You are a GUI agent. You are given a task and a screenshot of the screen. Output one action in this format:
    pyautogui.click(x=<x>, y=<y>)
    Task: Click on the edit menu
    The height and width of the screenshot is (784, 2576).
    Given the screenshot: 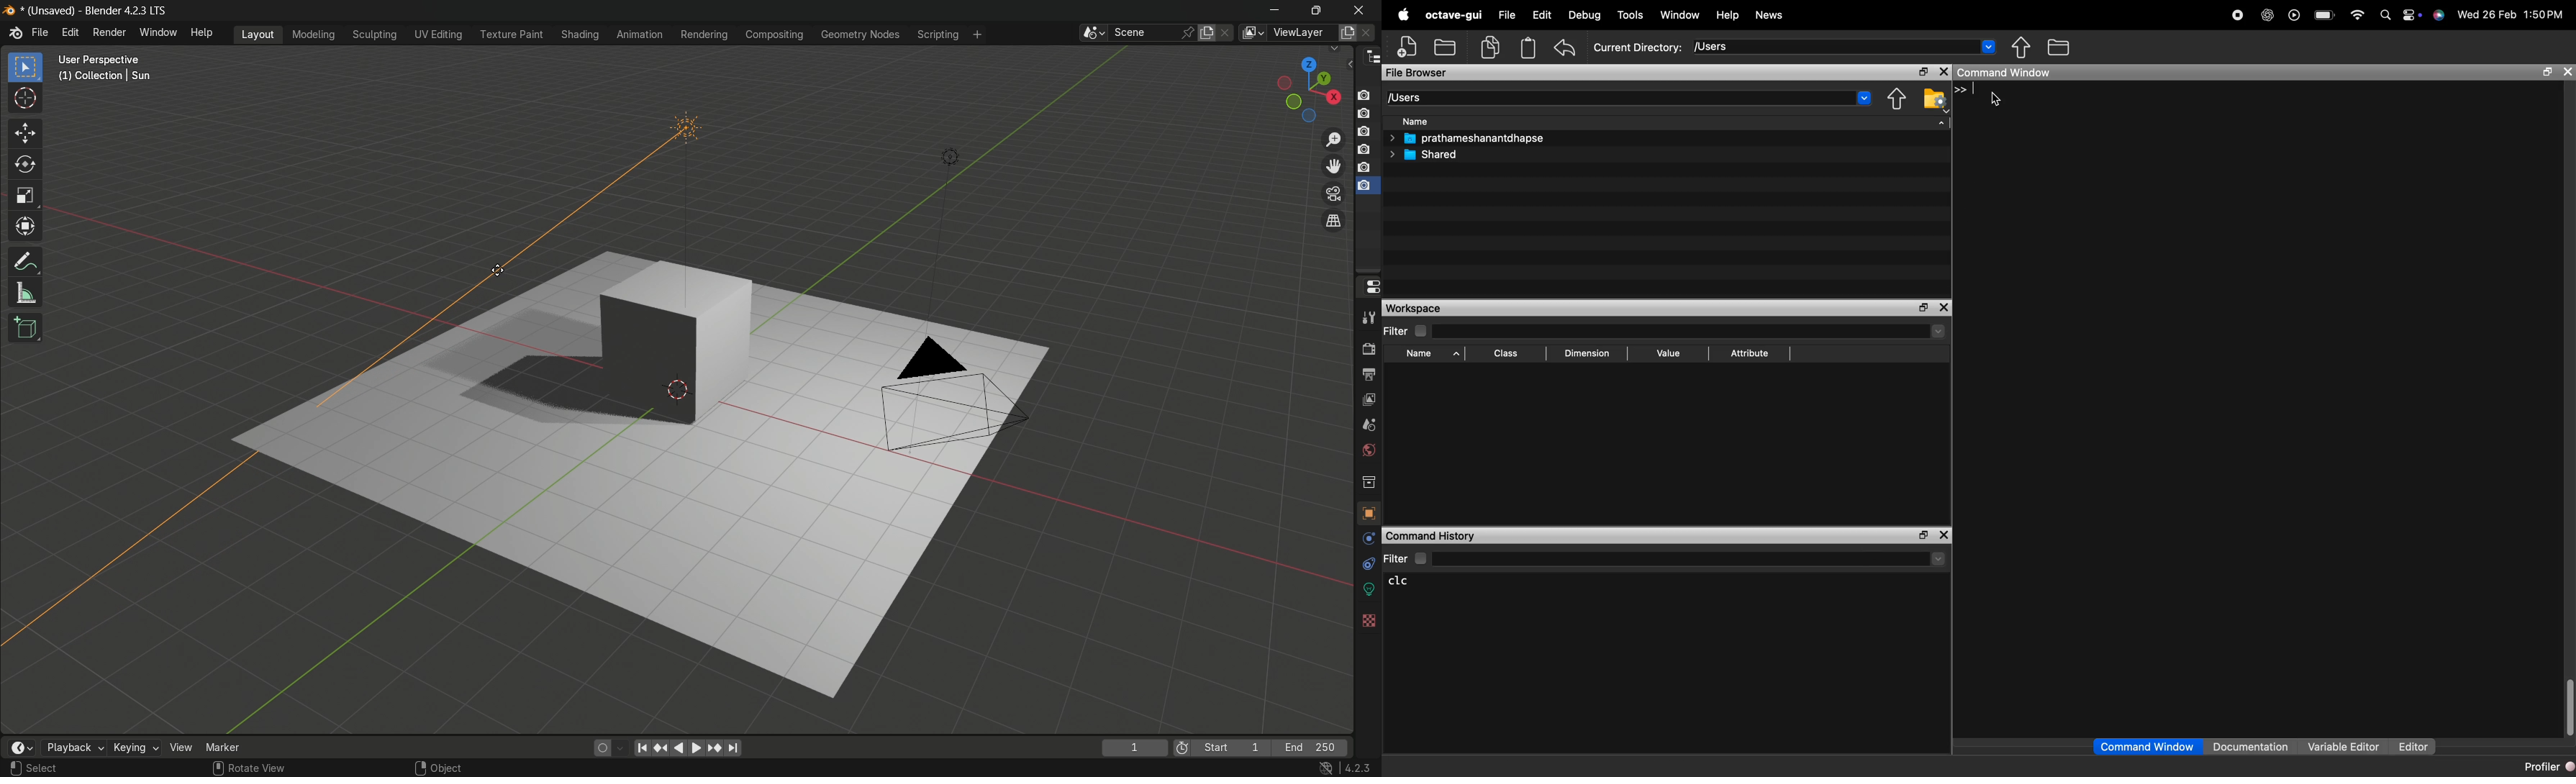 What is the action you would take?
    pyautogui.click(x=70, y=32)
    